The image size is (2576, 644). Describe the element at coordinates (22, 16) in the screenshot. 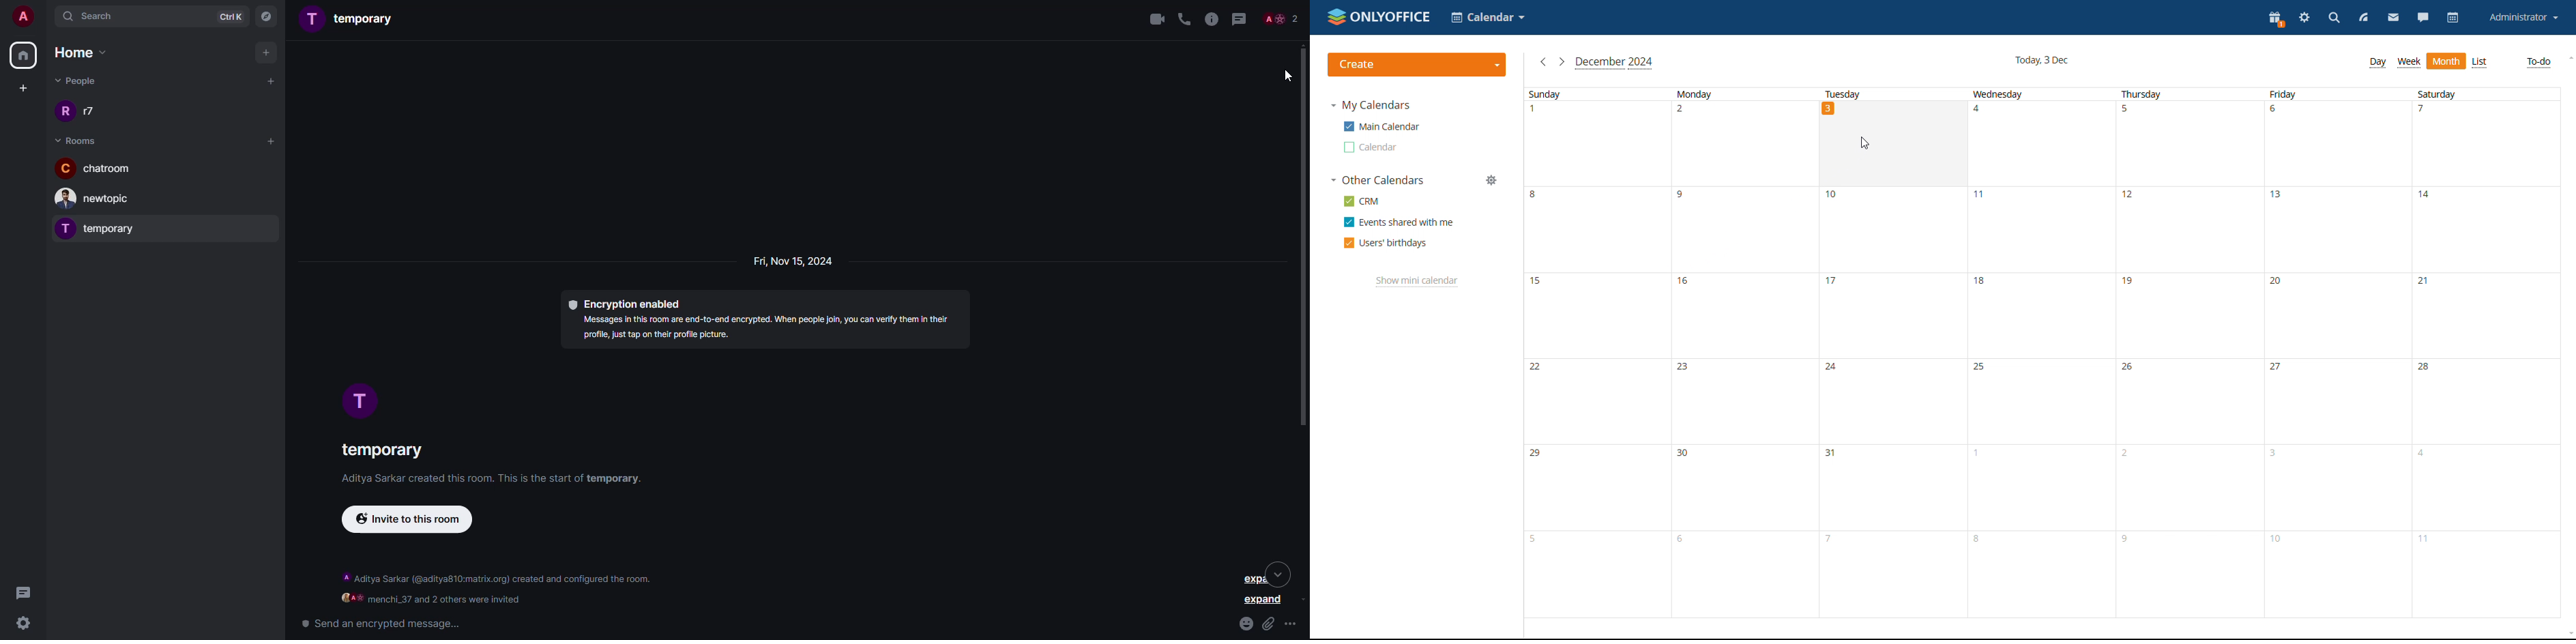

I see `account` at that location.